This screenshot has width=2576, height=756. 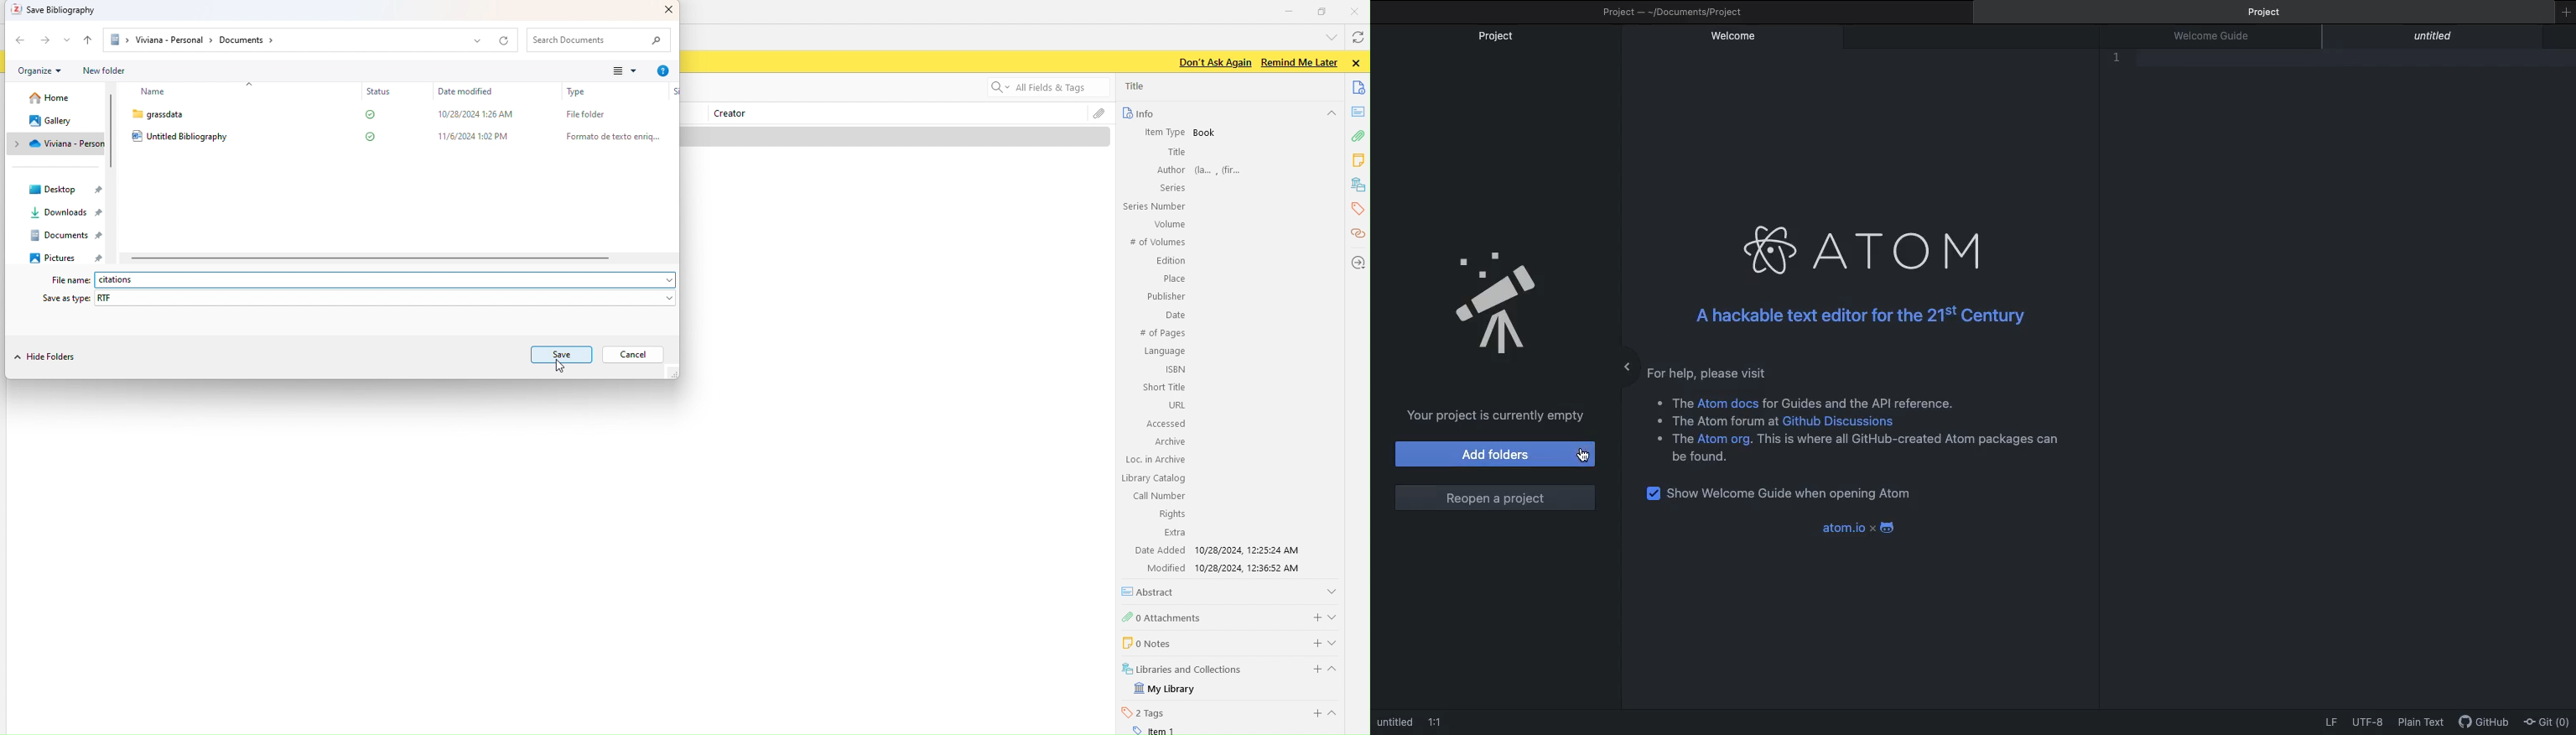 I want to click on 10/28/2024, 12:36:52 AM, so click(x=1253, y=568).